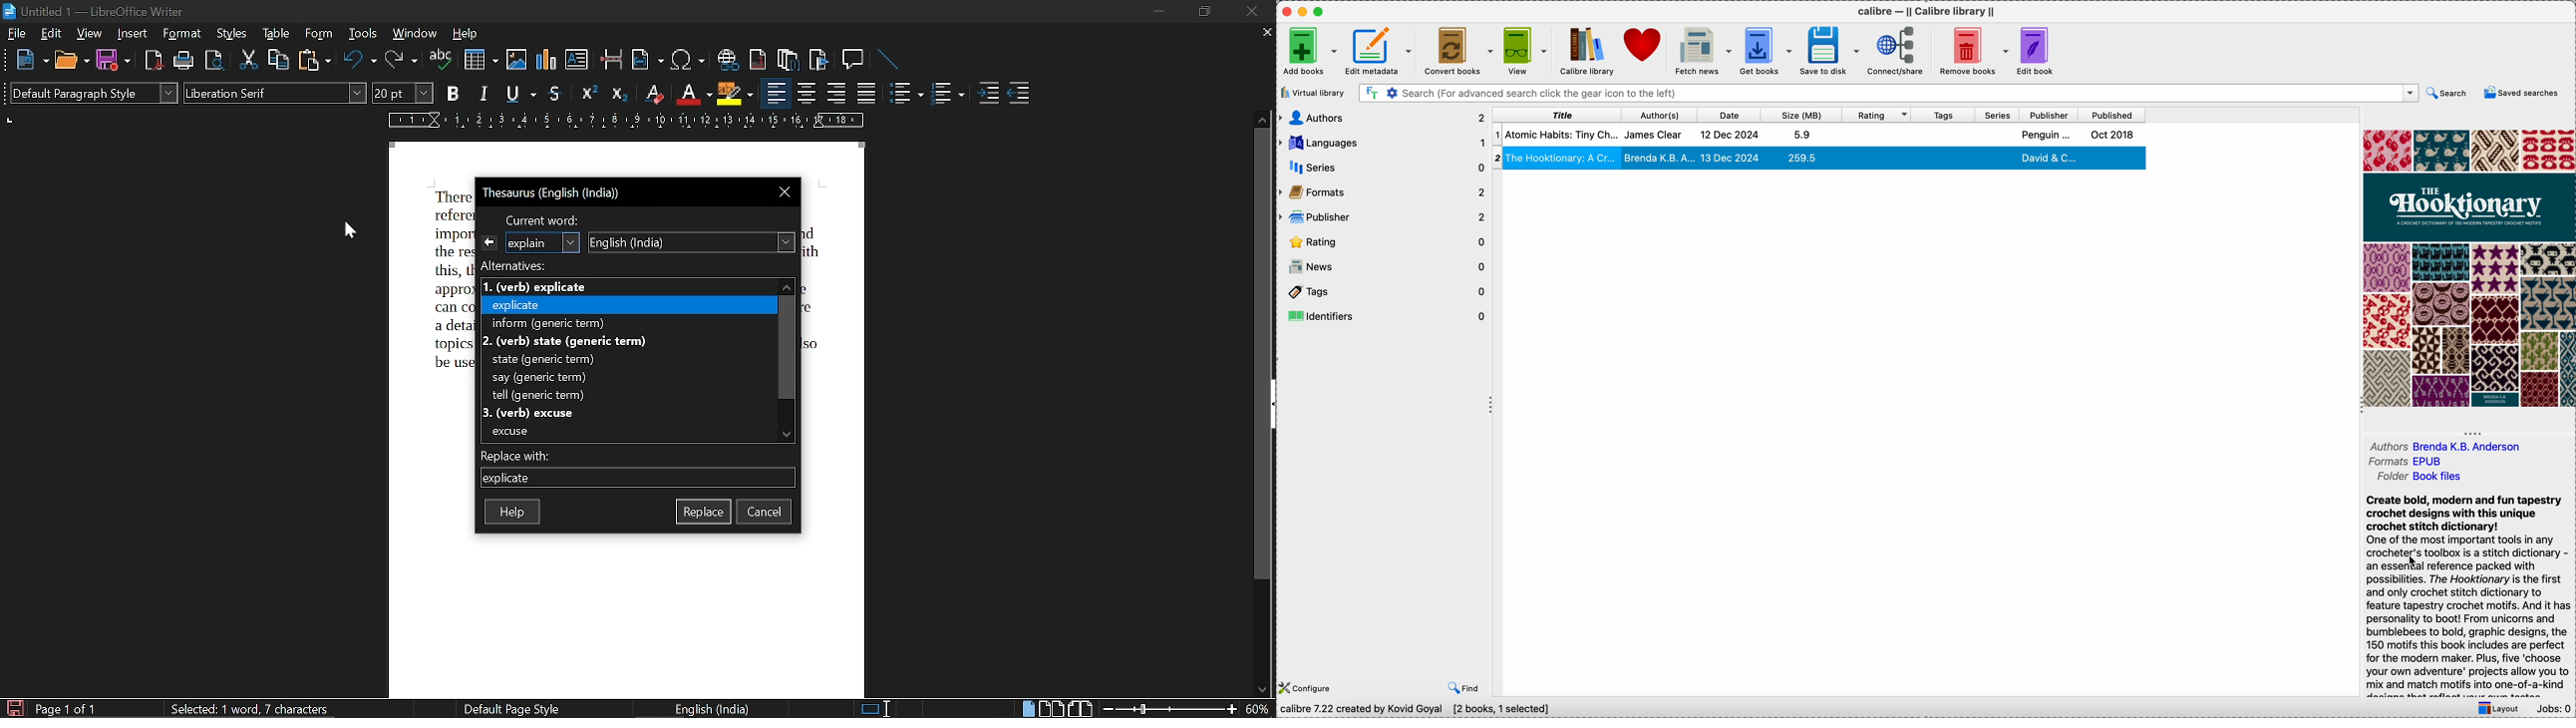  I want to click on publisher, so click(1383, 218).